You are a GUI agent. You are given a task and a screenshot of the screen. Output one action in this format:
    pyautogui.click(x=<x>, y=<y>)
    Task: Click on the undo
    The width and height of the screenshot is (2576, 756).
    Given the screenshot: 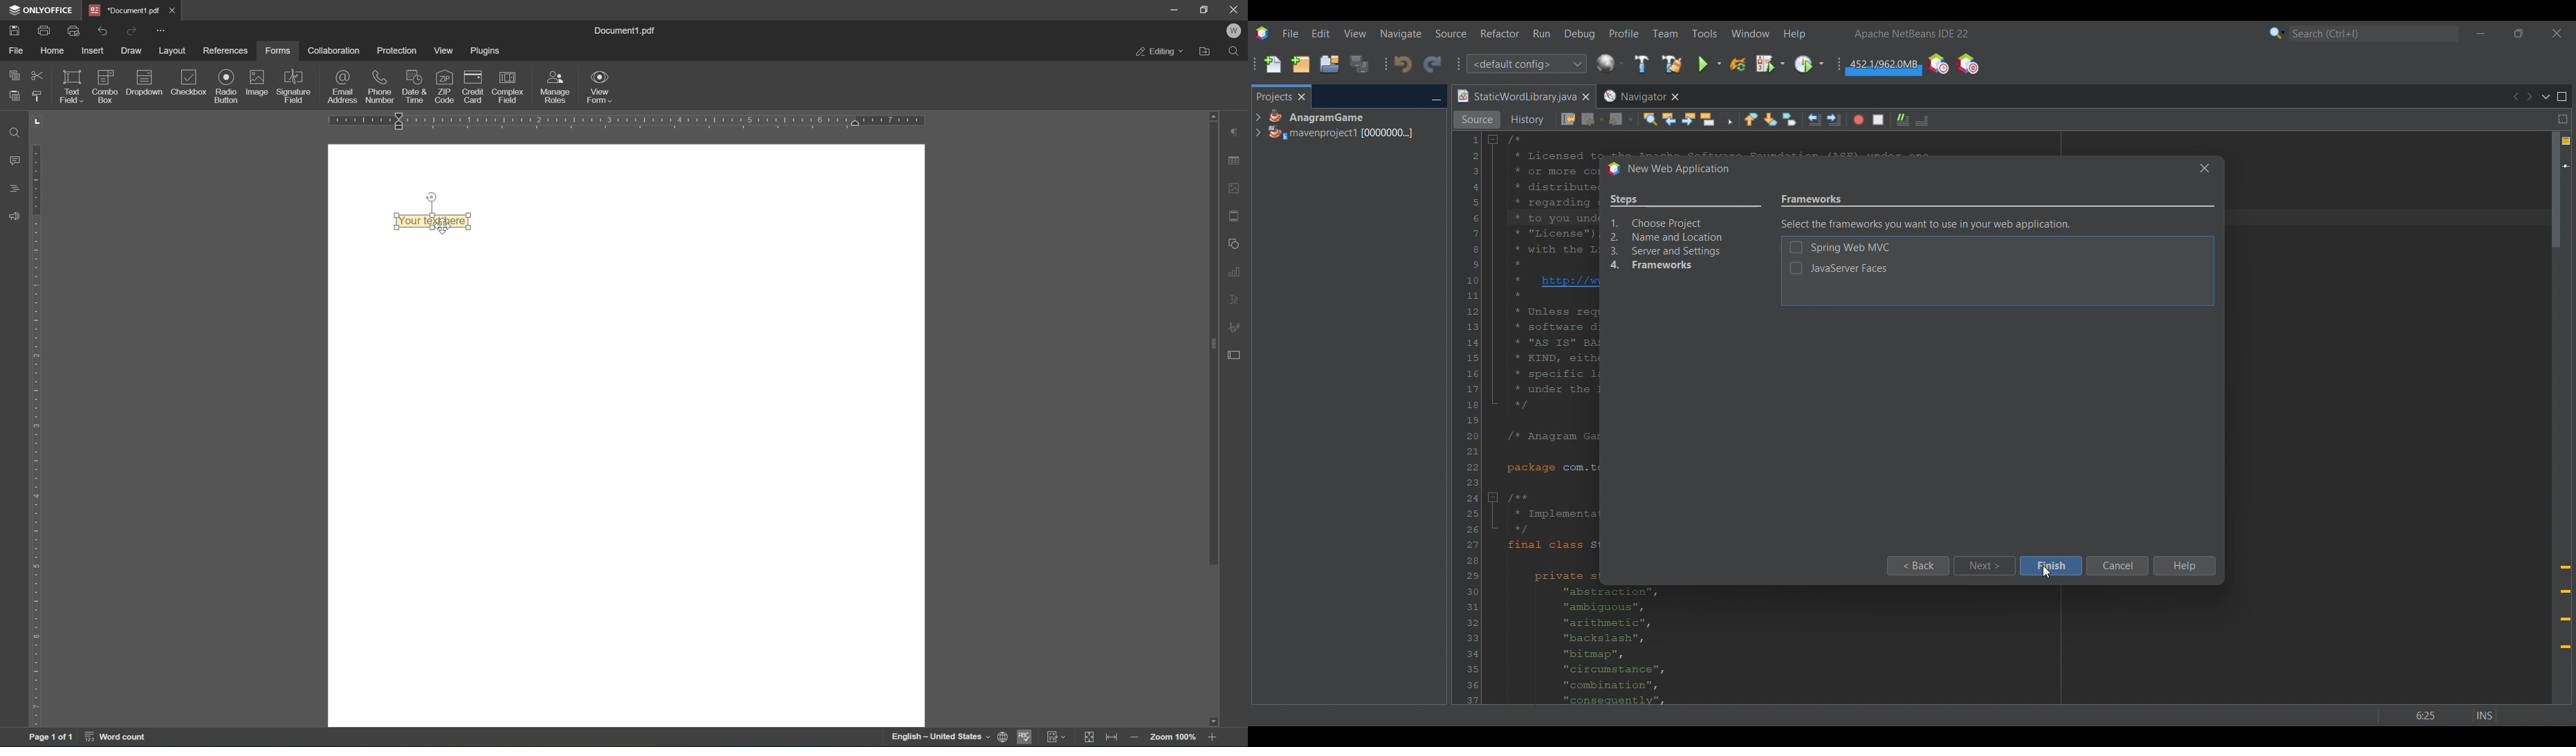 What is the action you would take?
    pyautogui.click(x=103, y=31)
    